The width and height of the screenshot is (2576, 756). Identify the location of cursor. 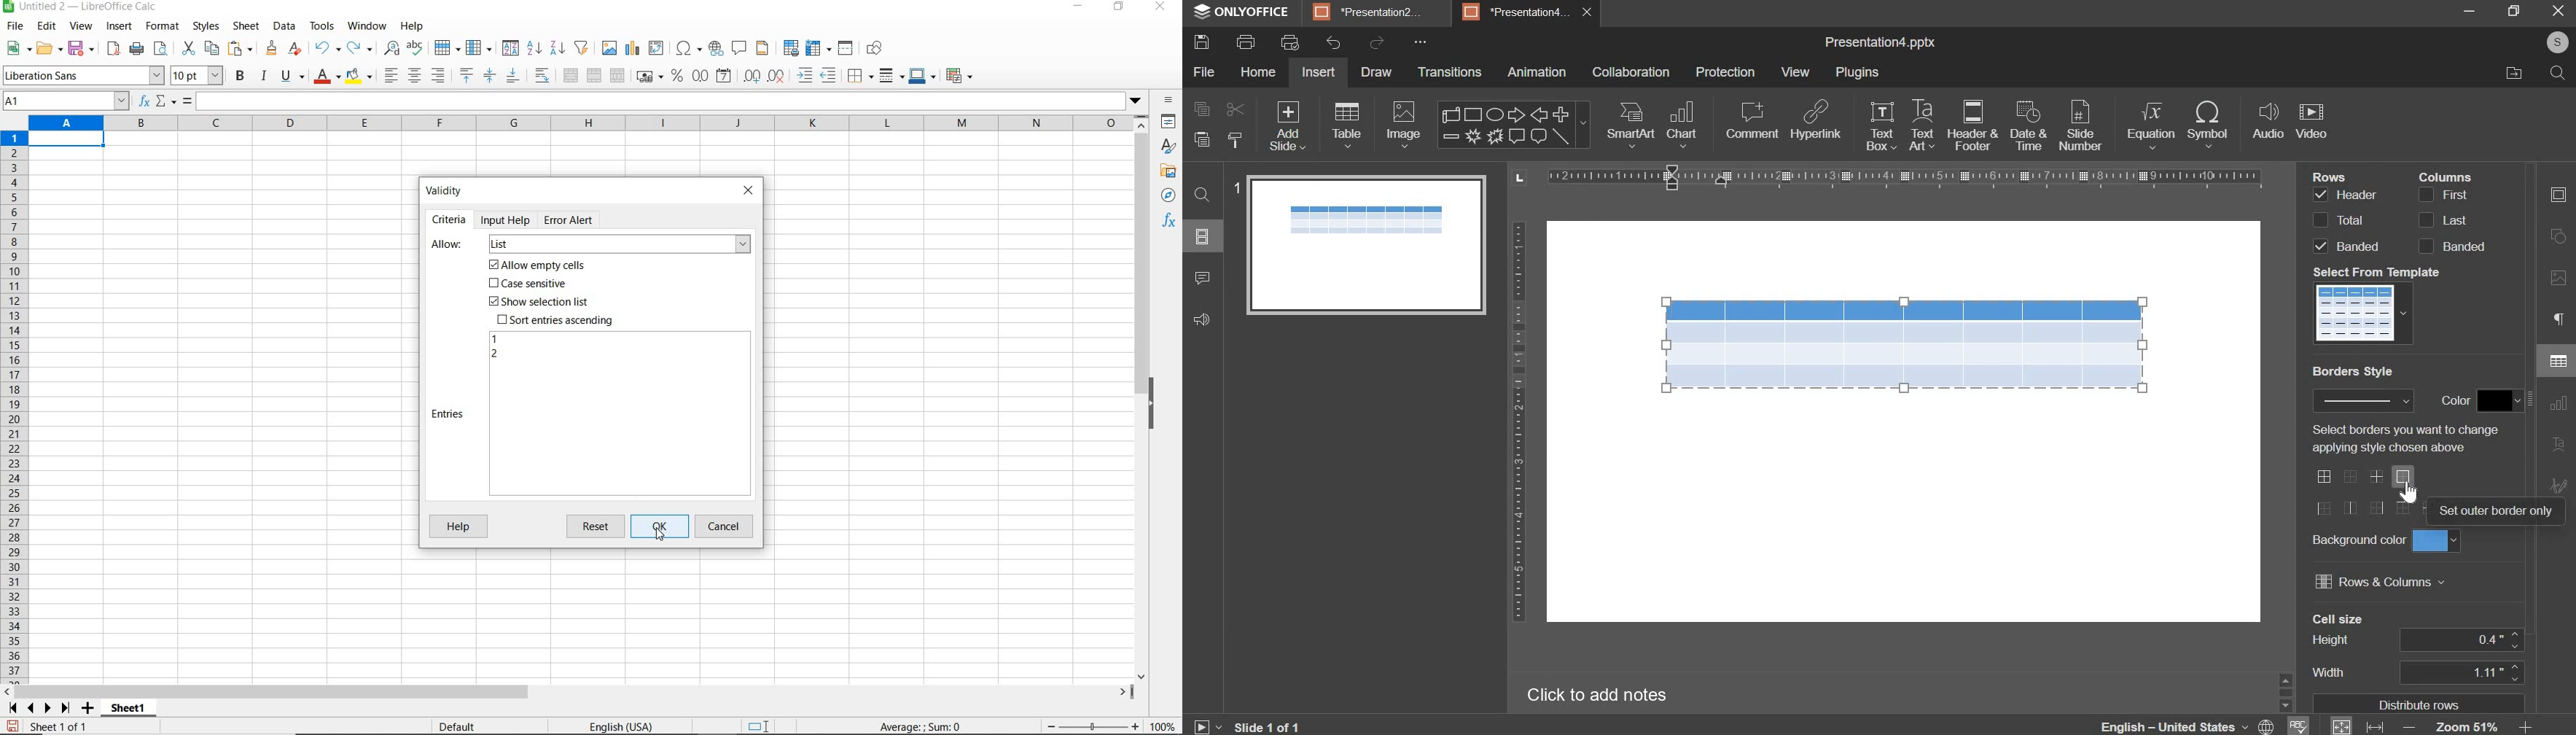
(2407, 494).